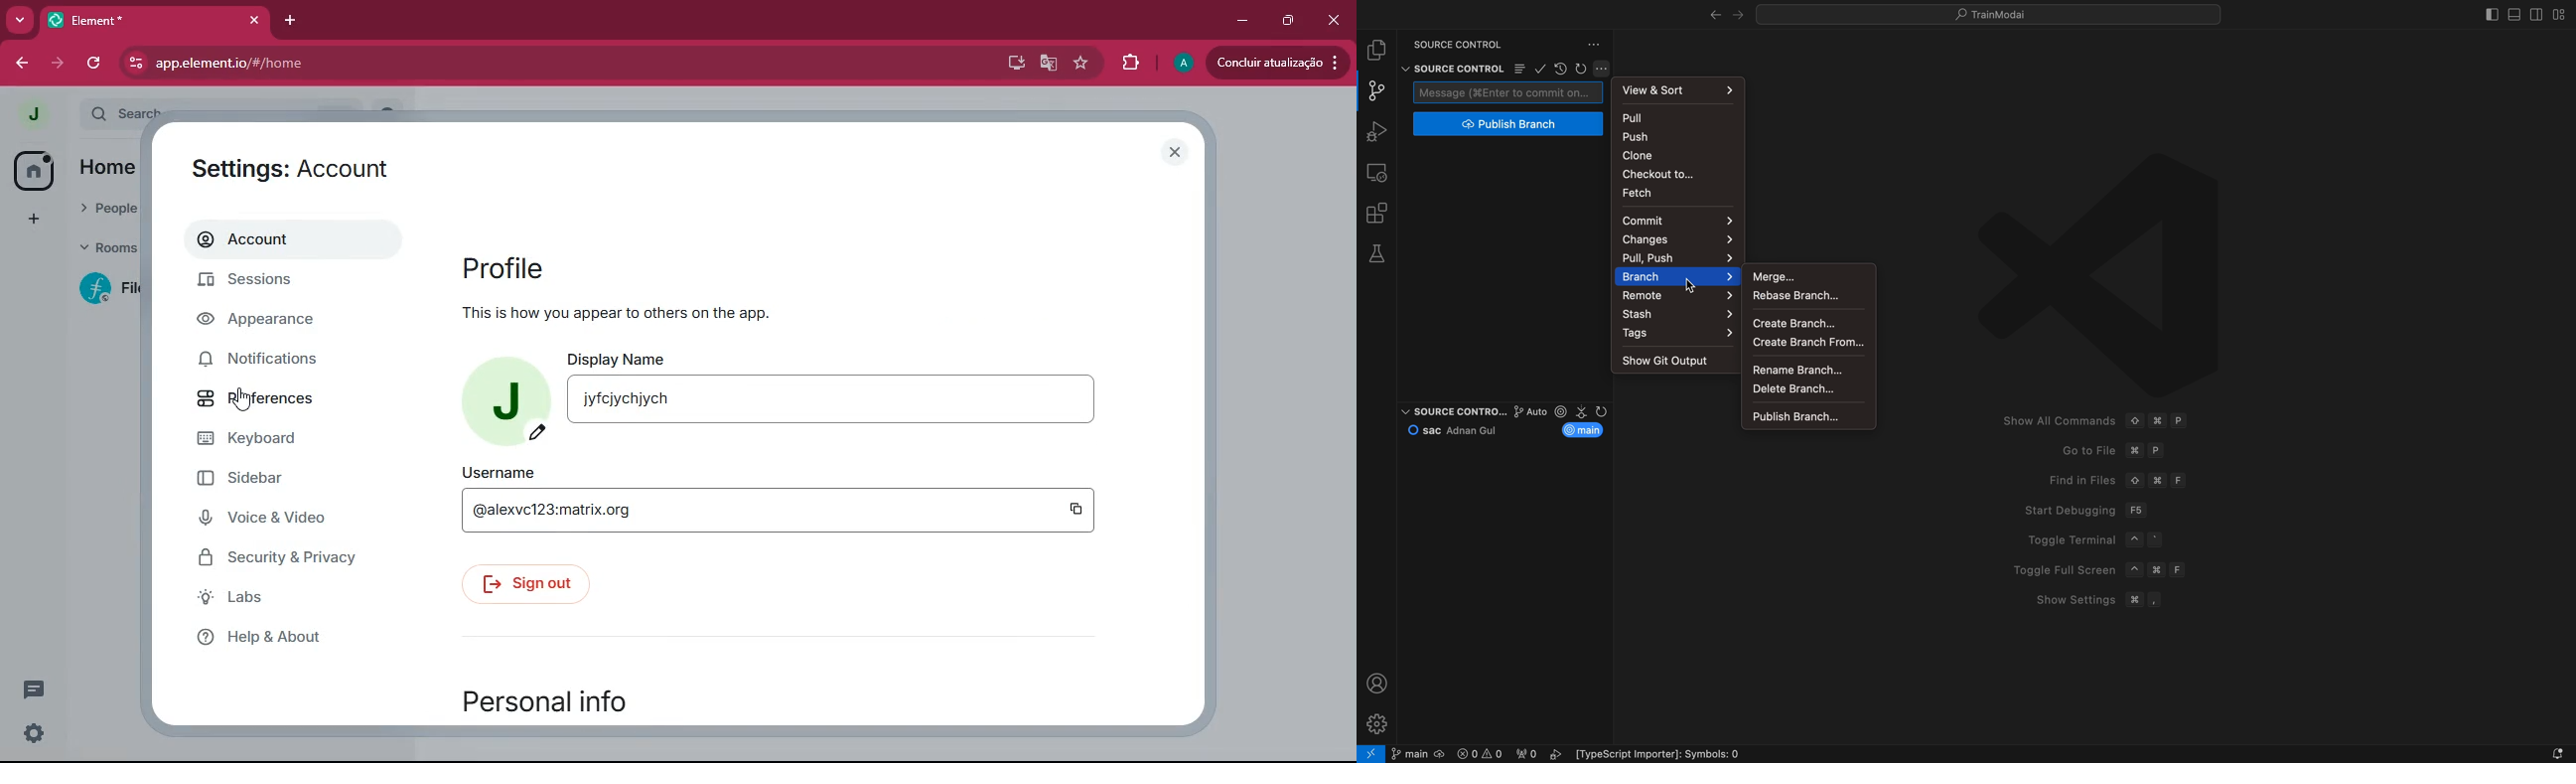 This screenshot has width=2576, height=784. What do you see at coordinates (1541, 68) in the screenshot?
I see `ok` at bounding box center [1541, 68].